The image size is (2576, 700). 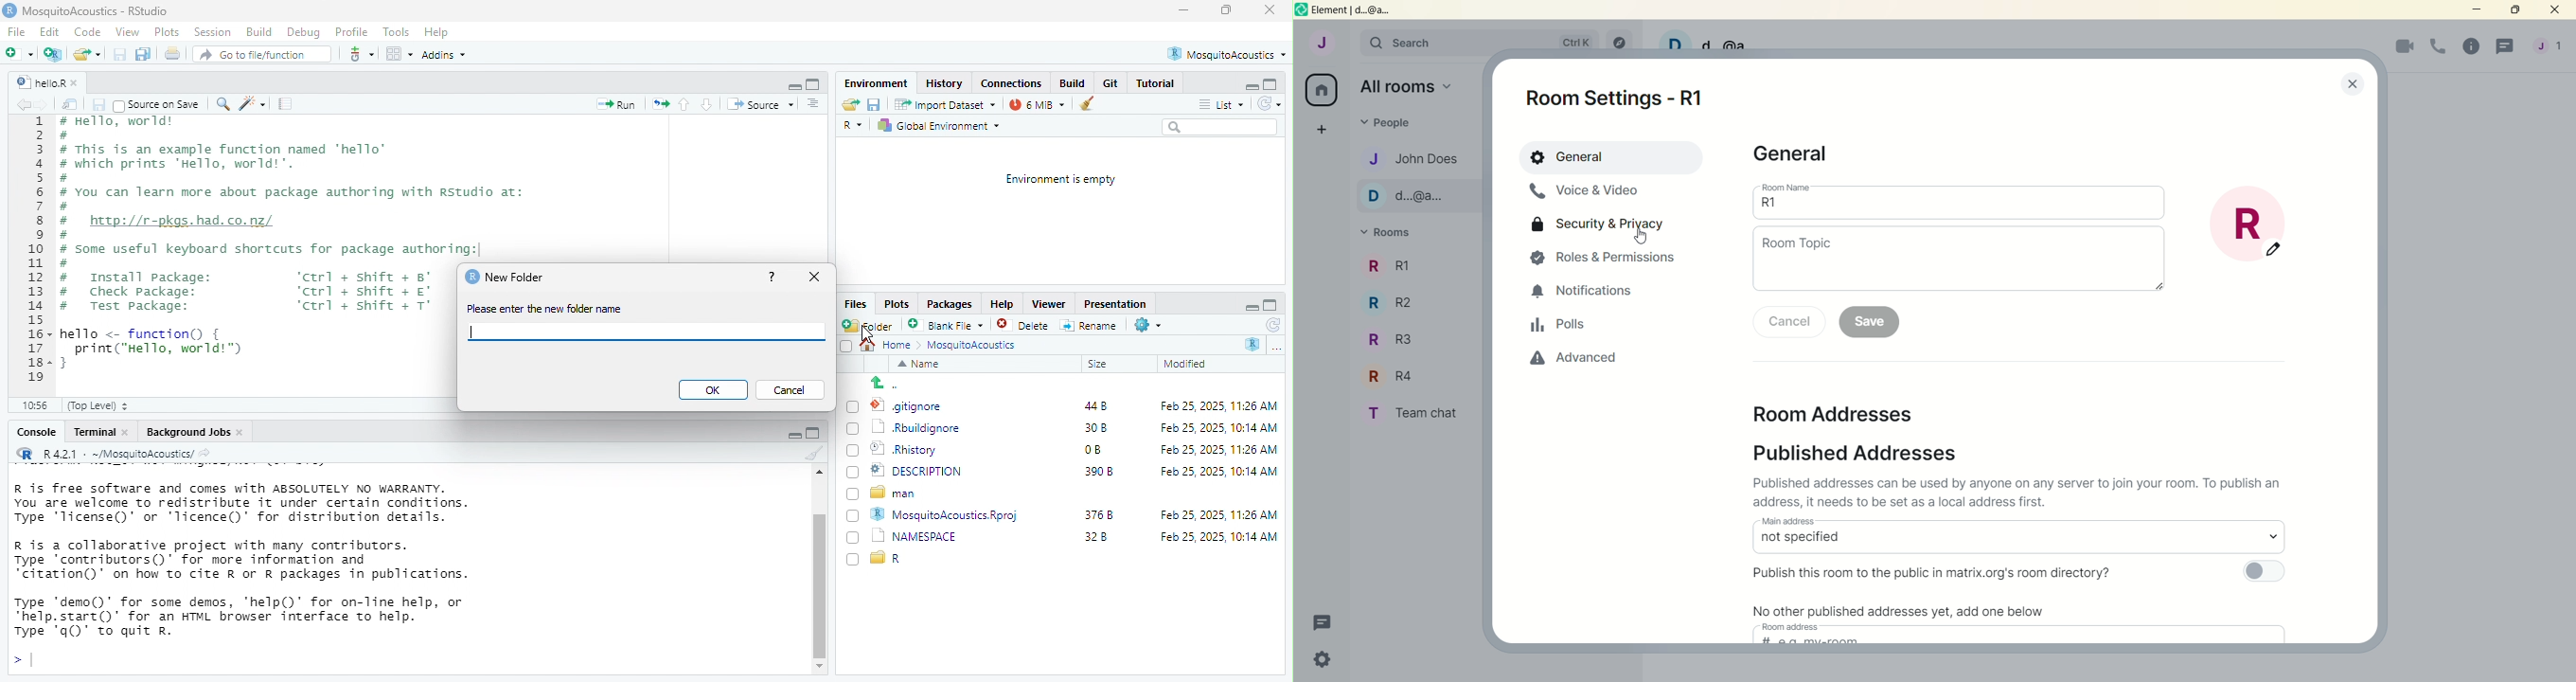 What do you see at coordinates (1154, 326) in the screenshot?
I see `settings` at bounding box center [1154, 326].